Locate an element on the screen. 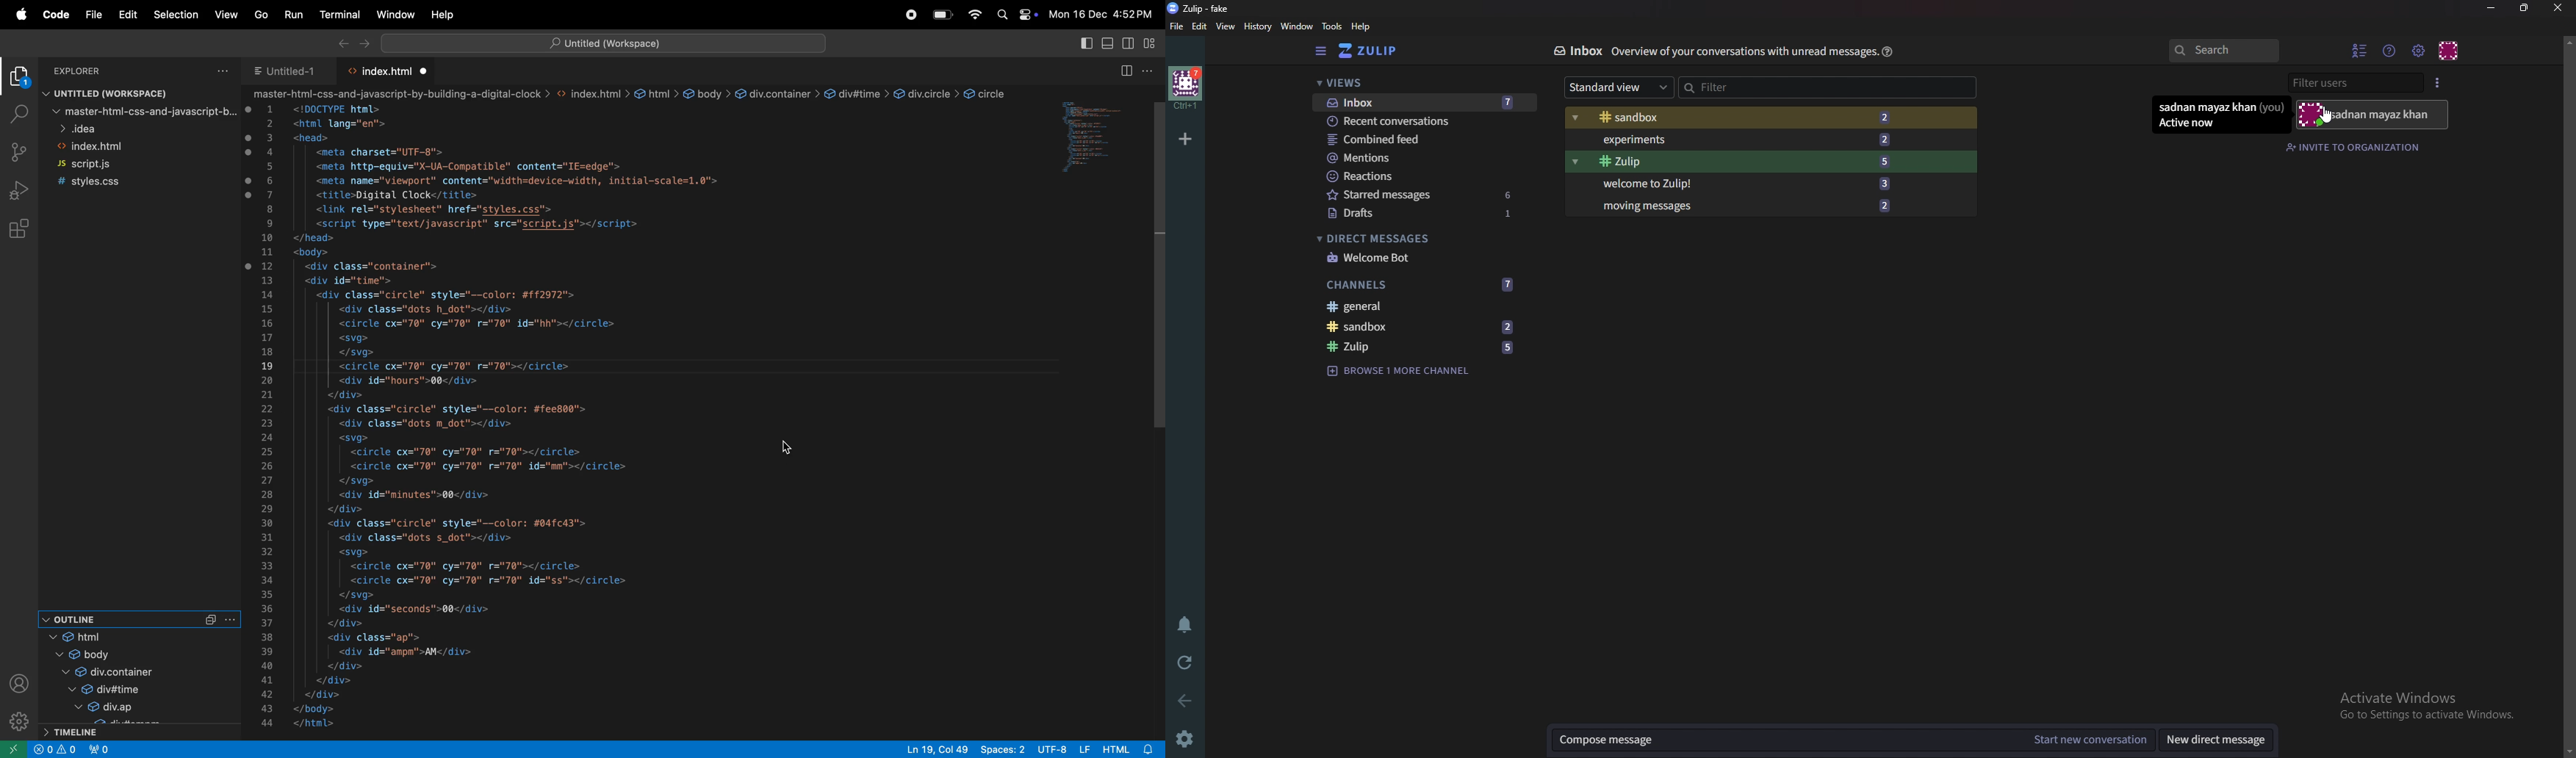  Add organization is located at coordinates (1186, 139).